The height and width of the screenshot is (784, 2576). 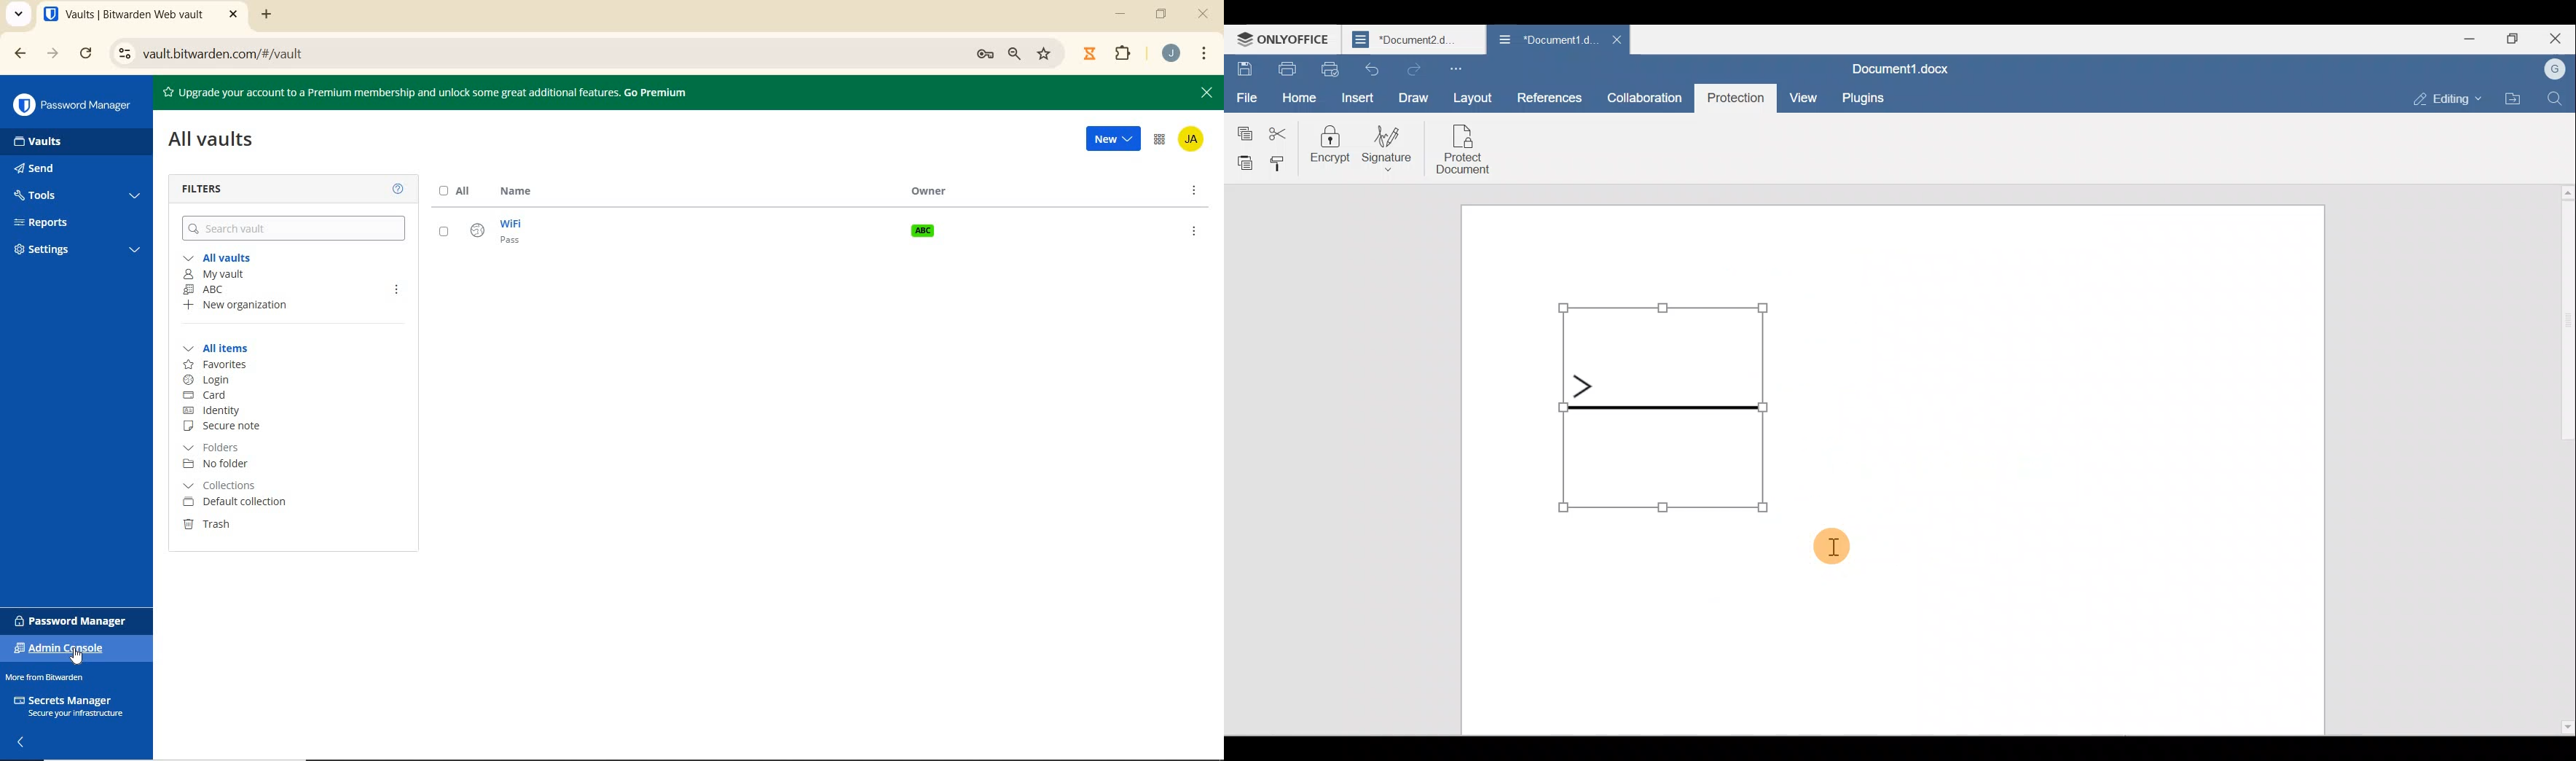 What do you see at coordinates (1806, 97) in the screenshot?
I see `View` at bounding box center [1806, 97].